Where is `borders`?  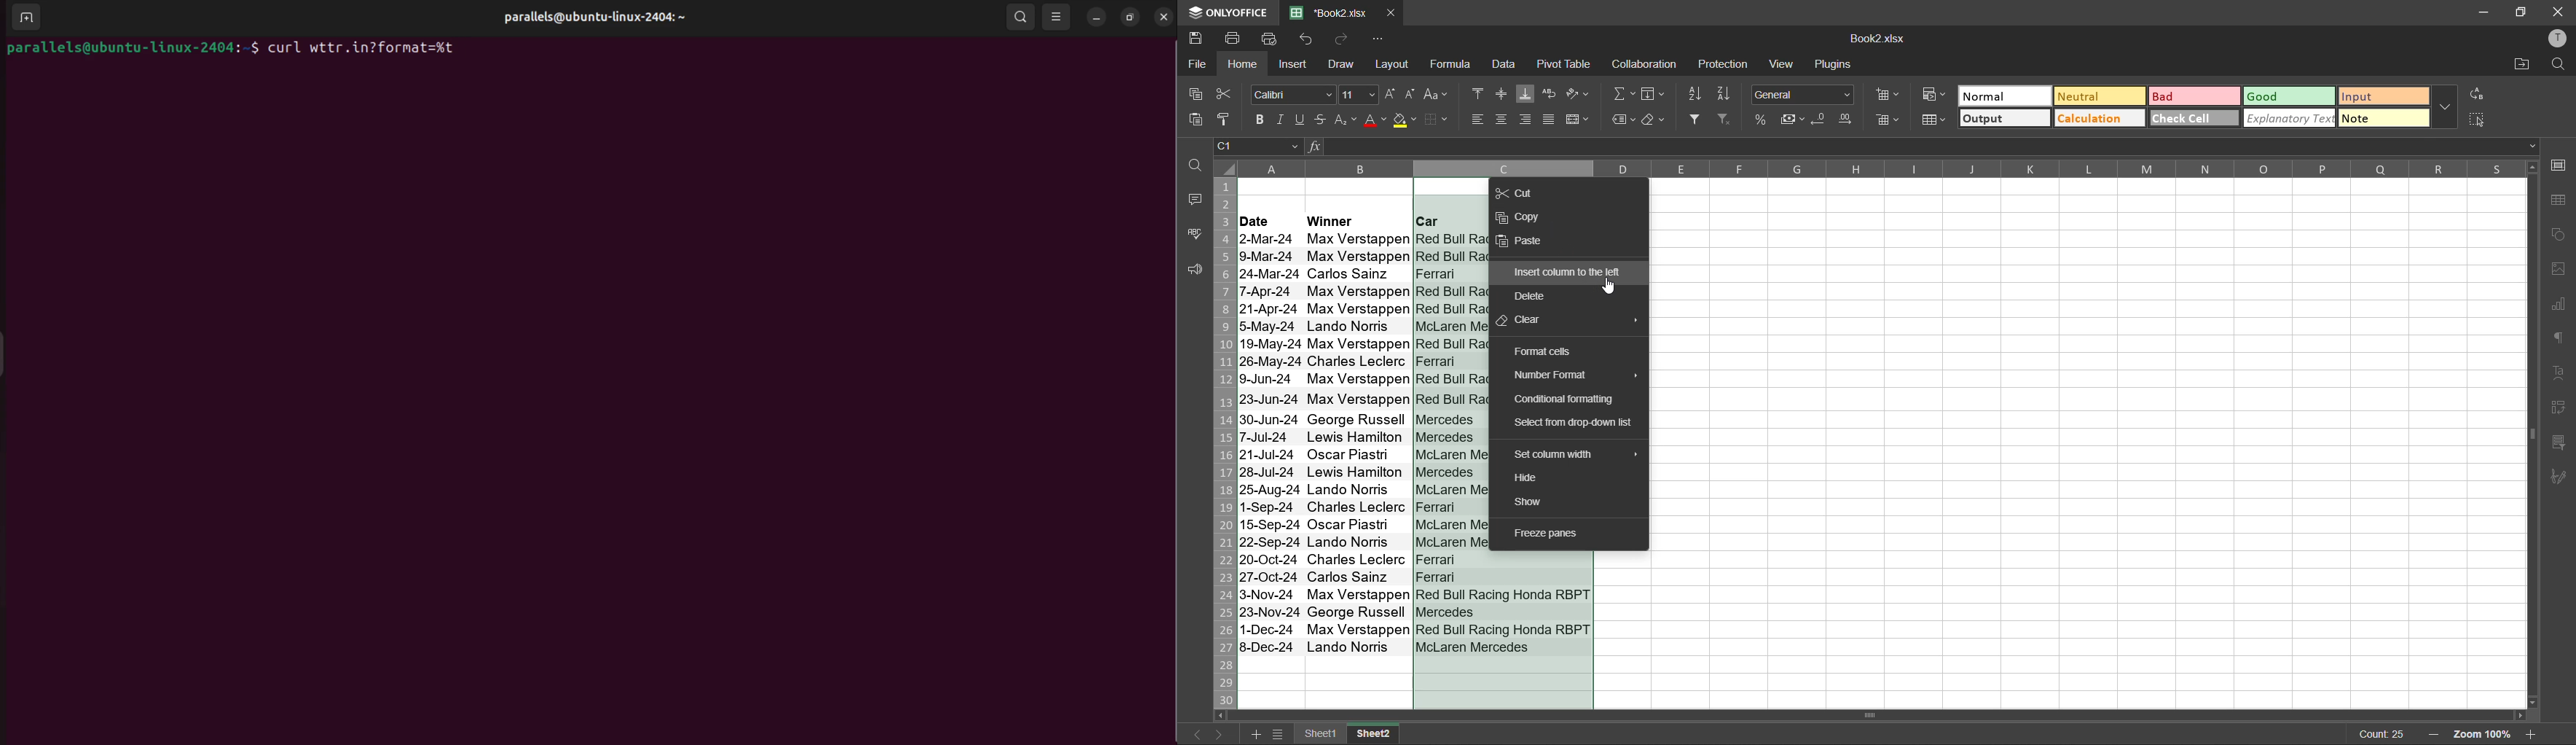 borders is located at coordinates (1443, 121).